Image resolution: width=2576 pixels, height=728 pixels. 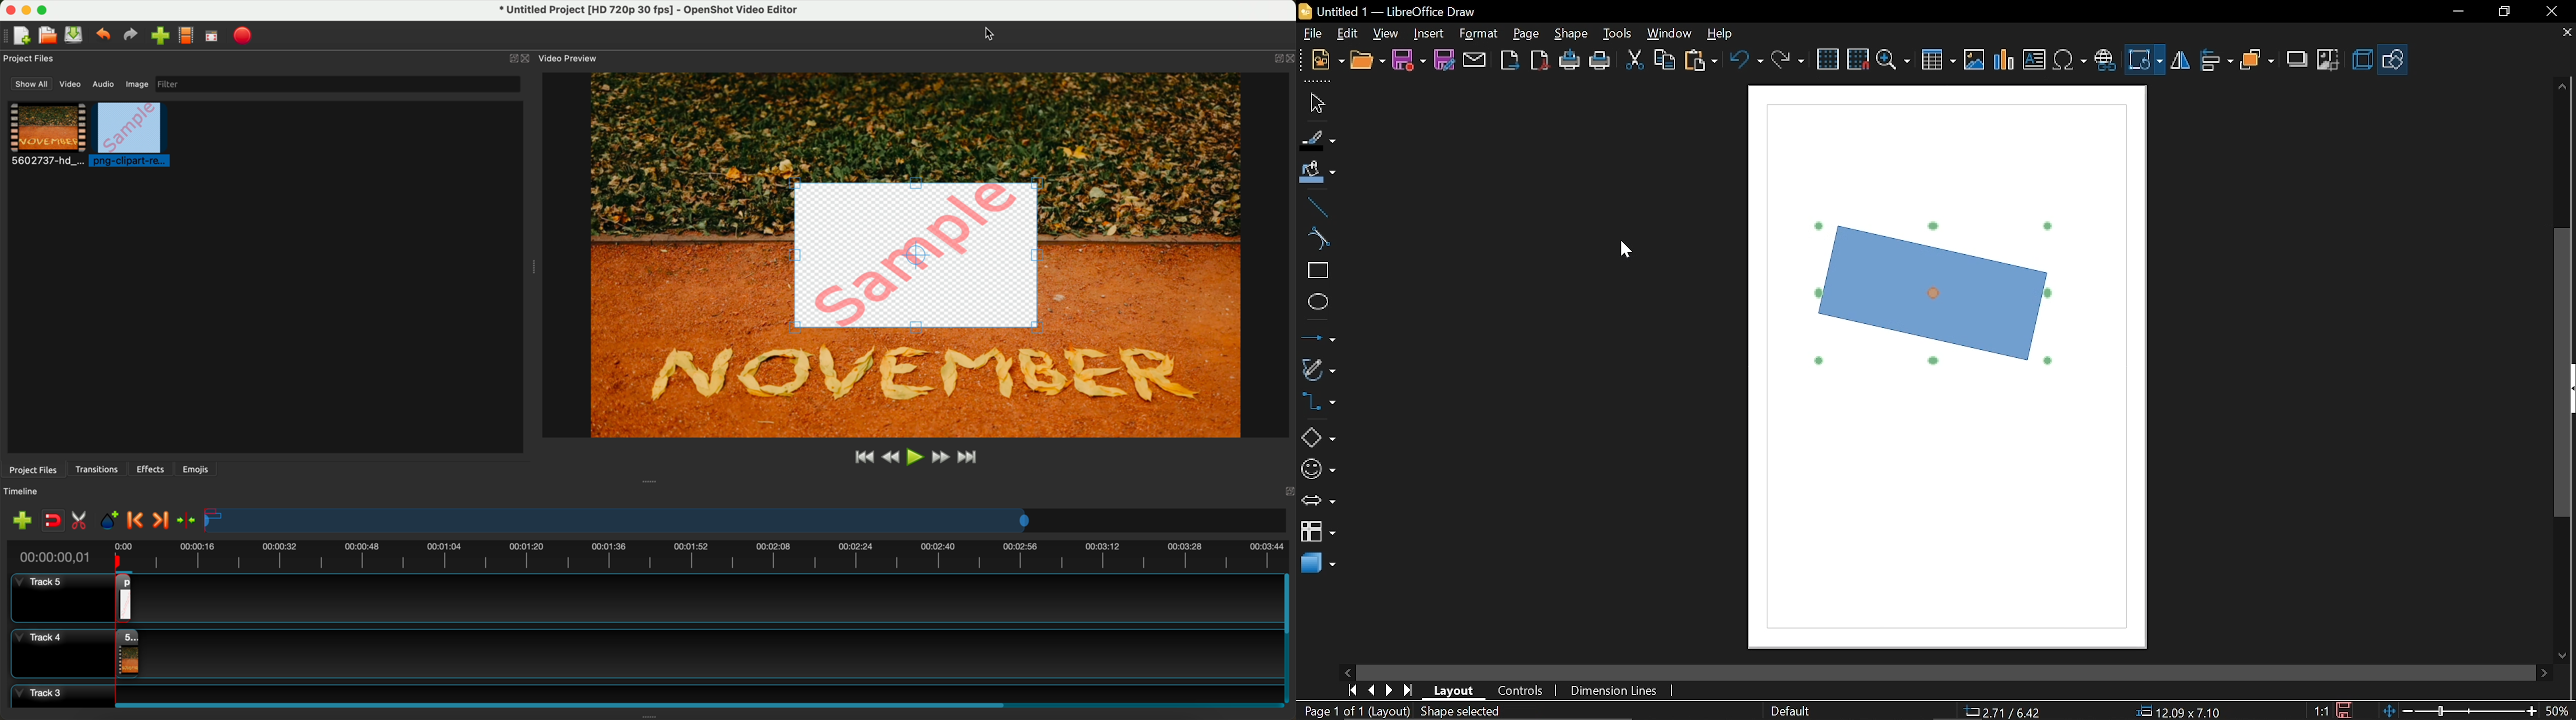 I want to click on UNdo, so click(x=1748, y=59).